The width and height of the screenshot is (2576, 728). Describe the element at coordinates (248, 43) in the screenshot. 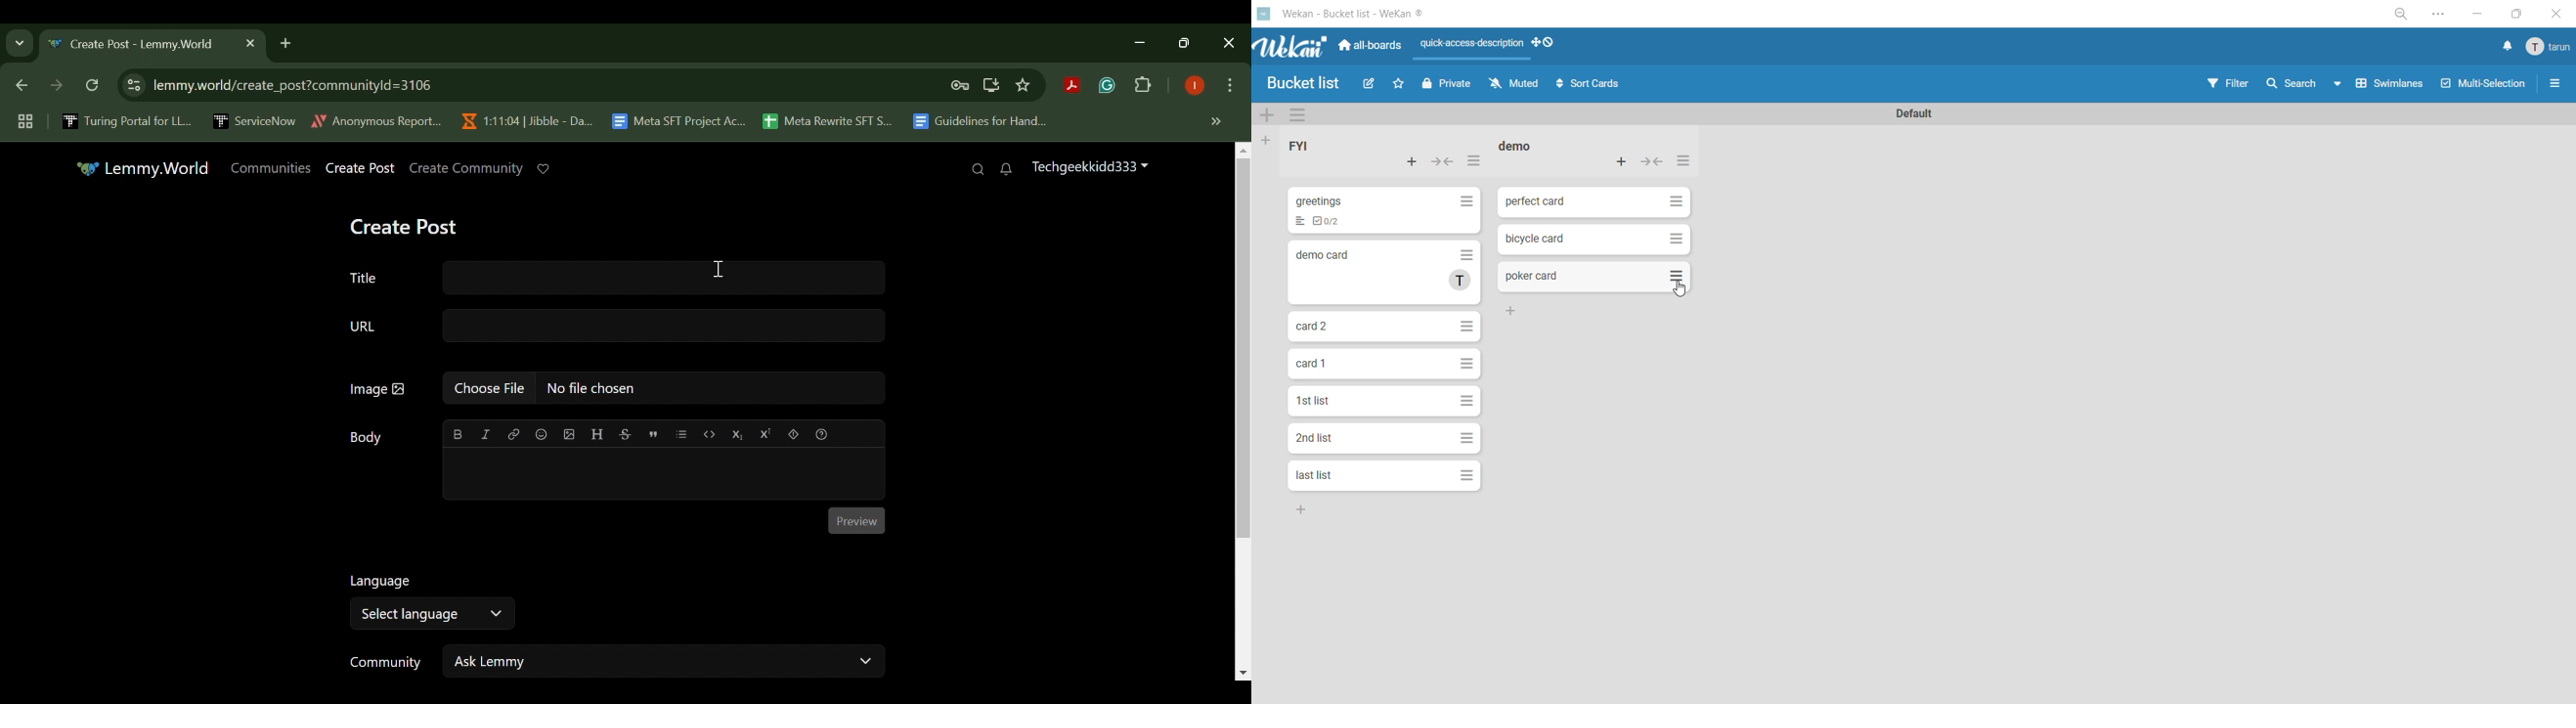

I see `Close Tab` at that location.